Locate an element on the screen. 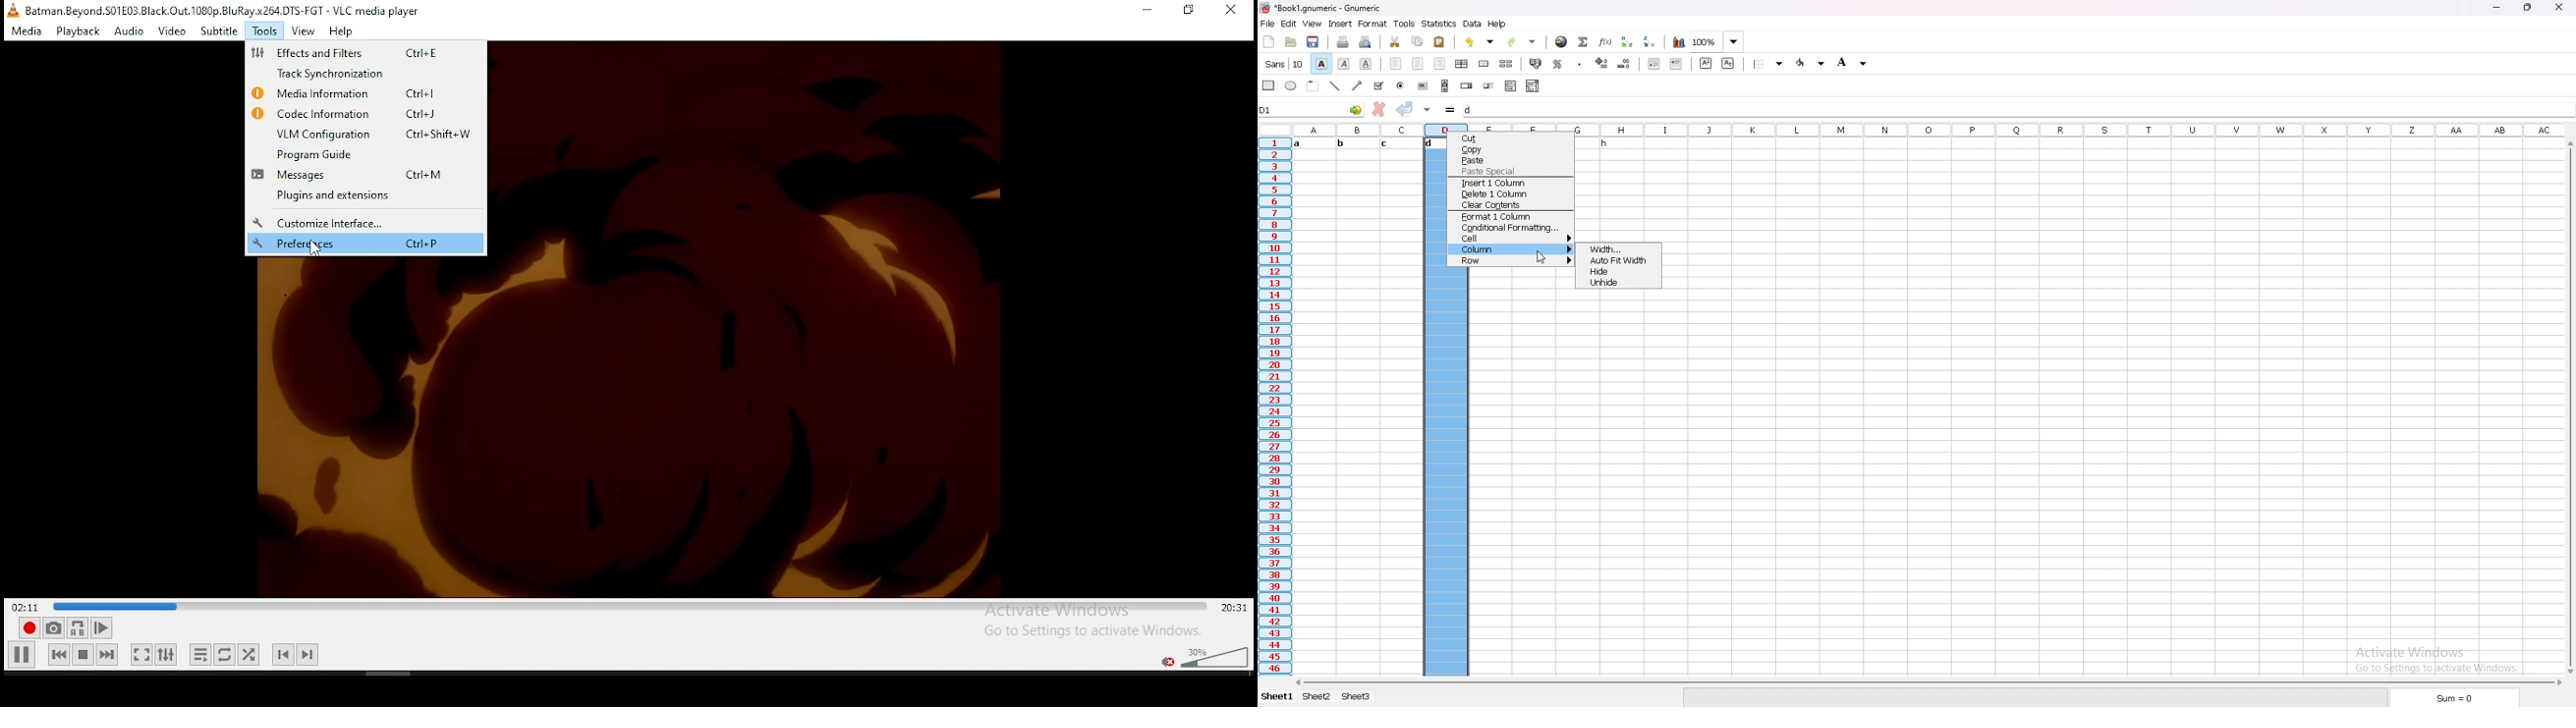  next chapter is located at coordinates (308, 655).